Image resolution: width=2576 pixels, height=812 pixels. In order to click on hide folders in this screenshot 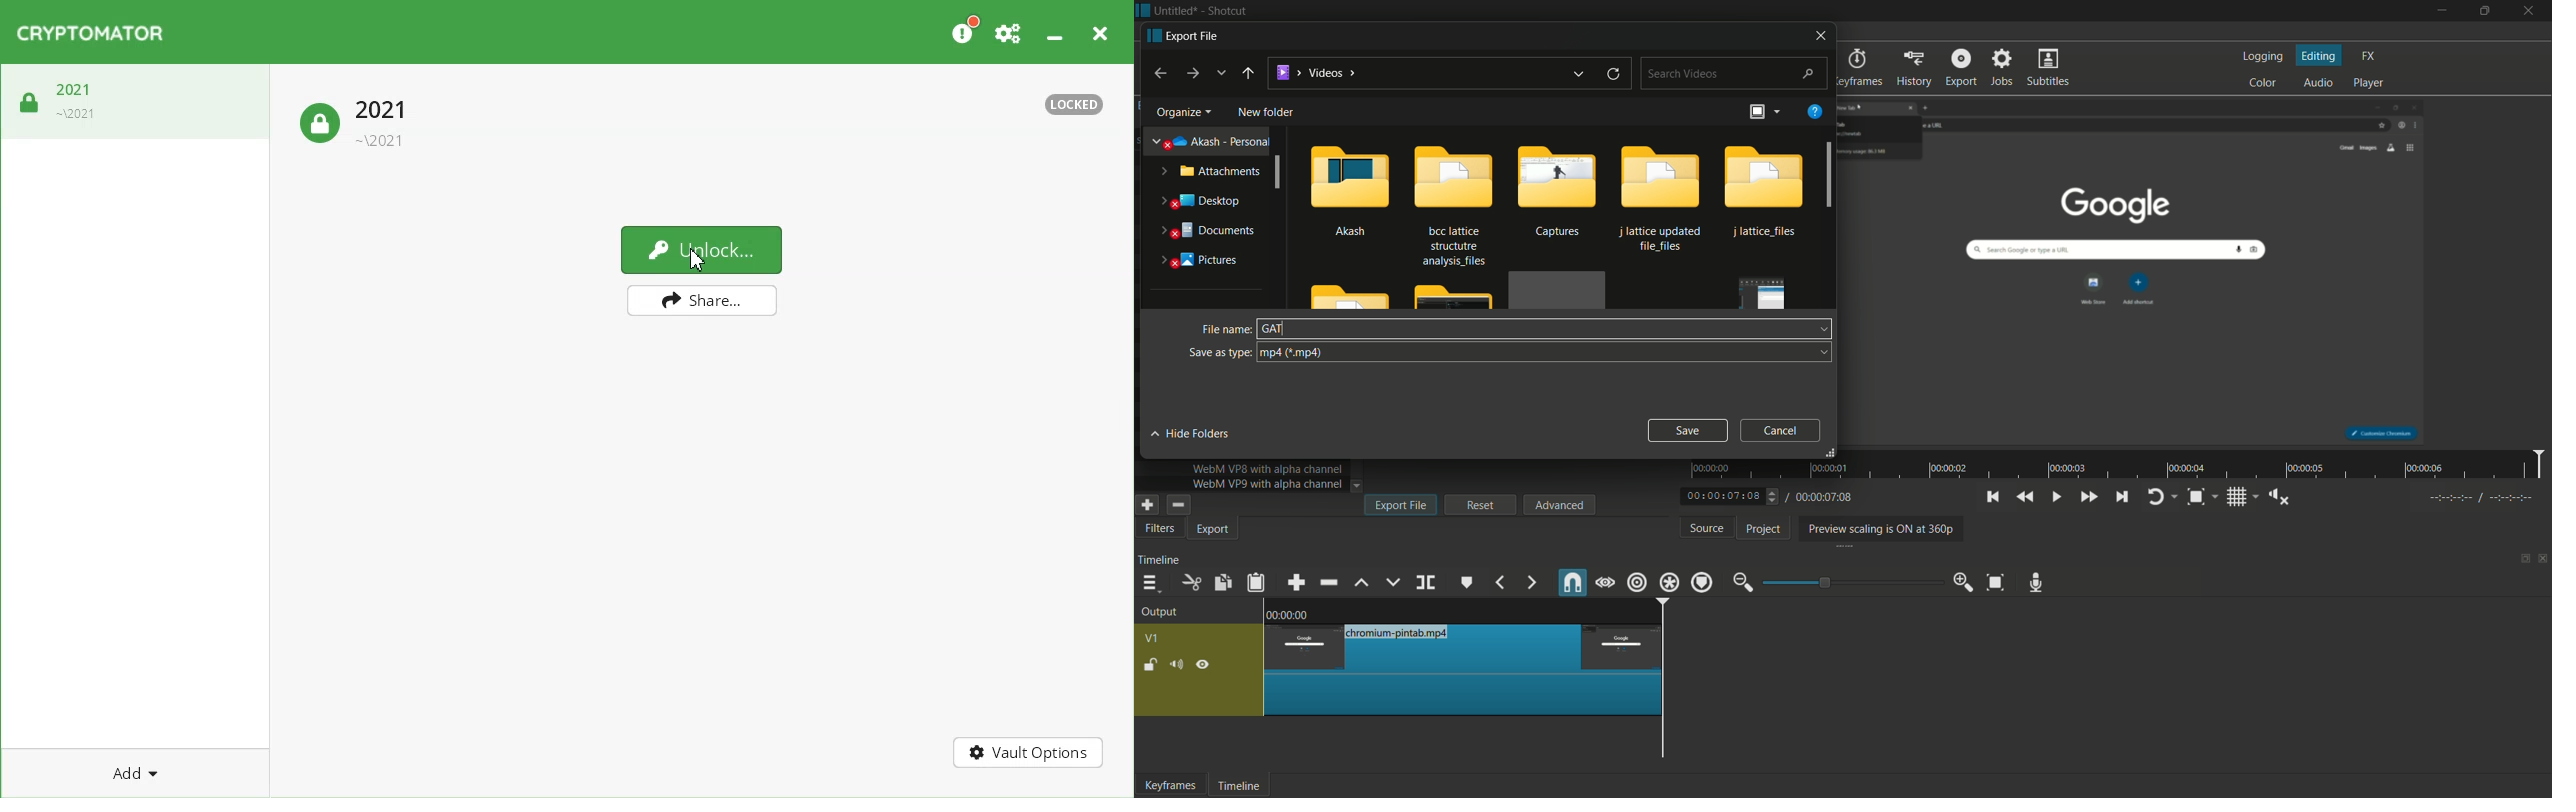, I will do `click(1192, 432)`.